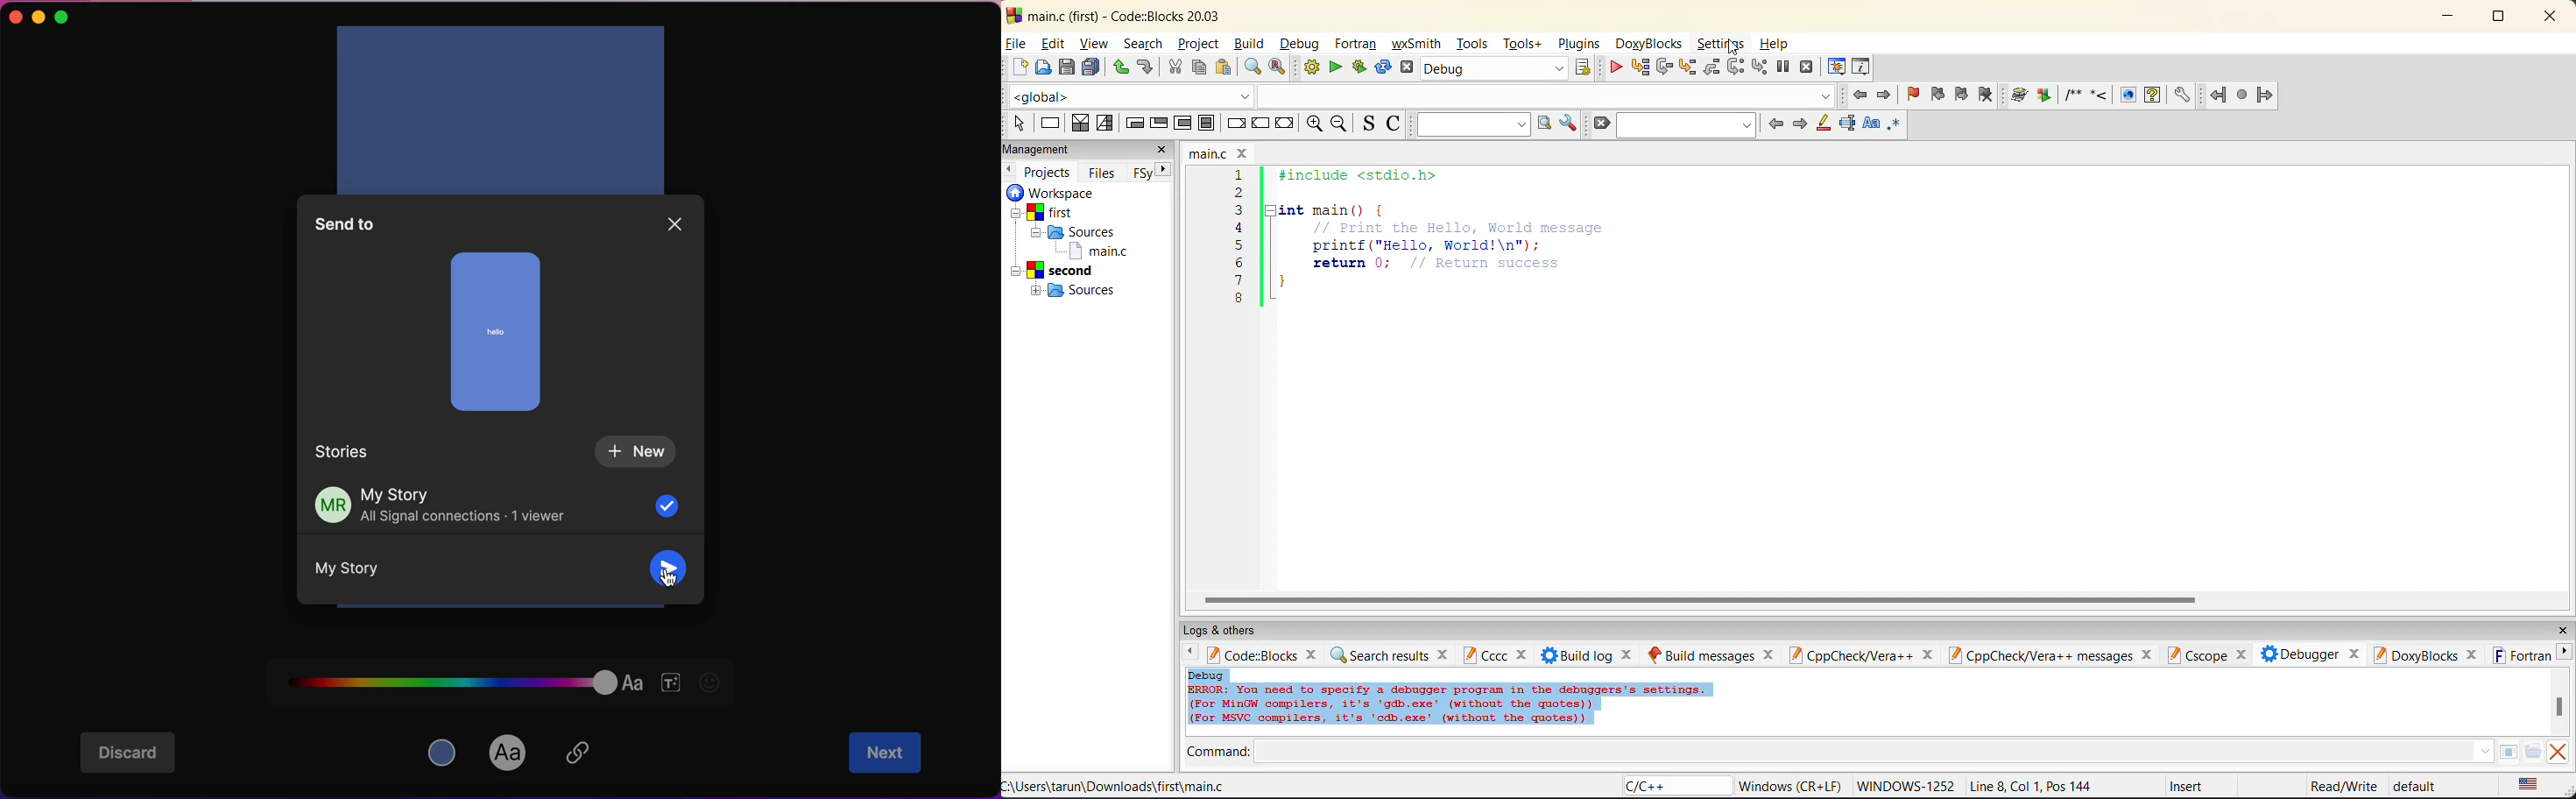 This screenshot has width=2576, height=812. Describe the element at coordinates (700, 390) in the screenshot. I see `vertical scroll bar` at that location.